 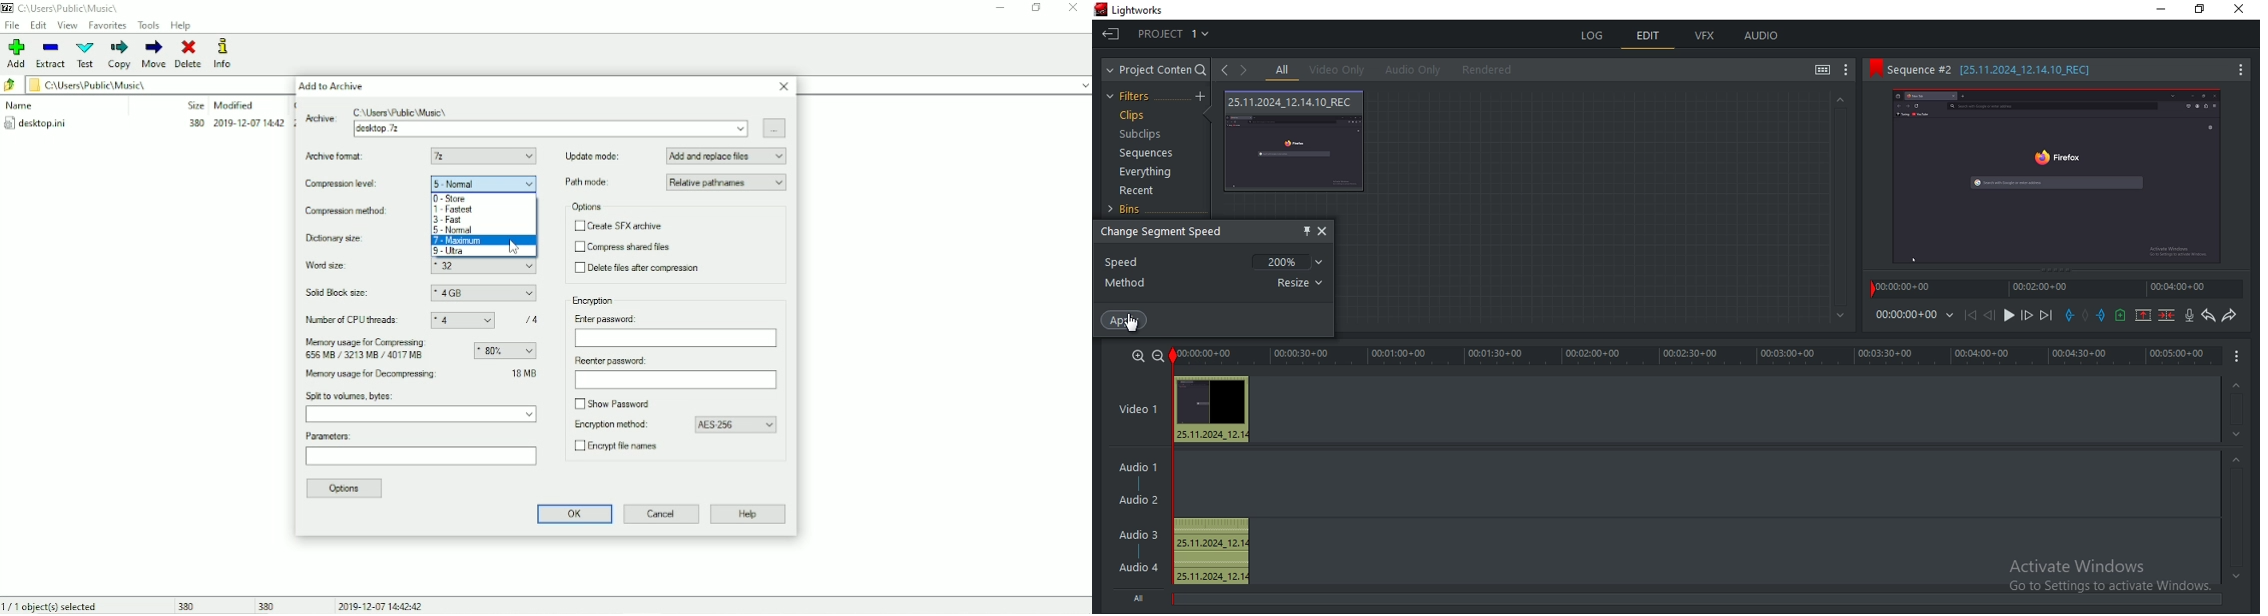 What do you see at coordinates (588, 207) in the screenshot?
I see `Options` at bounding box center [588, 207].